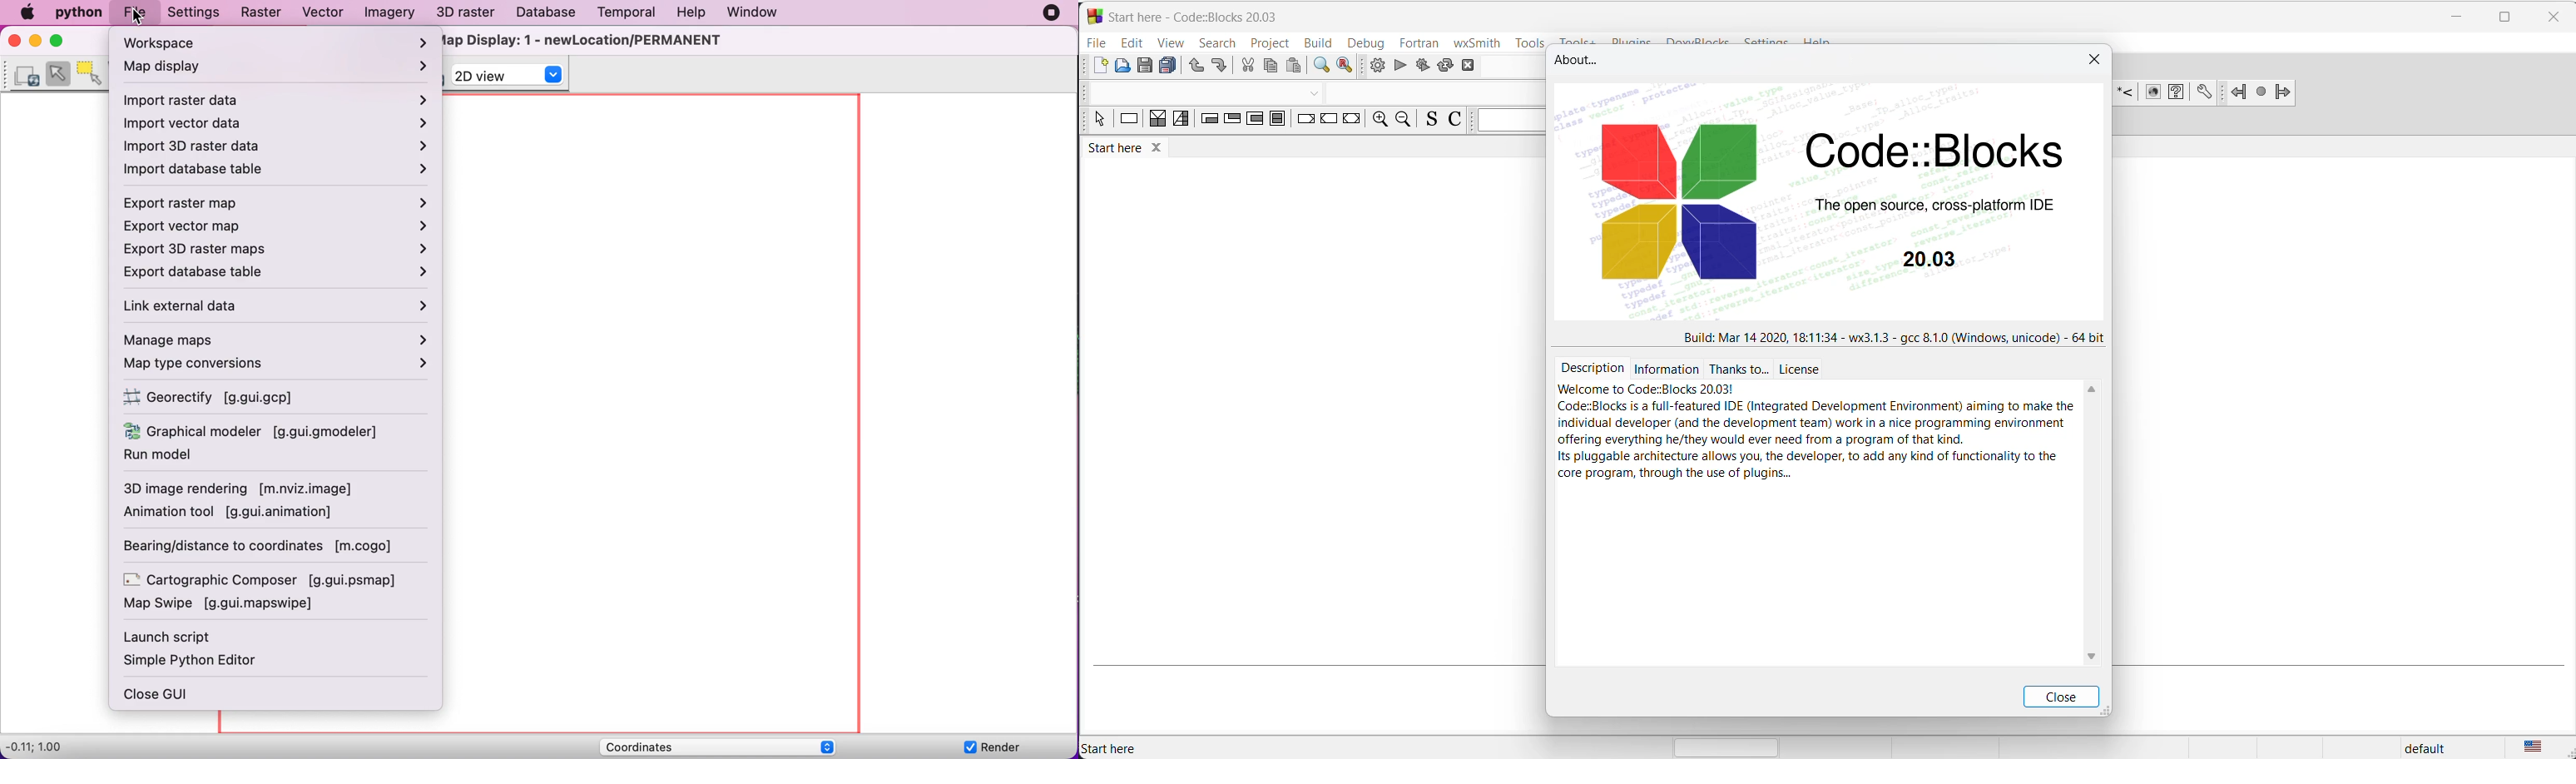 Image resolution: width=2576 pixels, height=784 pixels. I want to click on close, so click(2553, 17).